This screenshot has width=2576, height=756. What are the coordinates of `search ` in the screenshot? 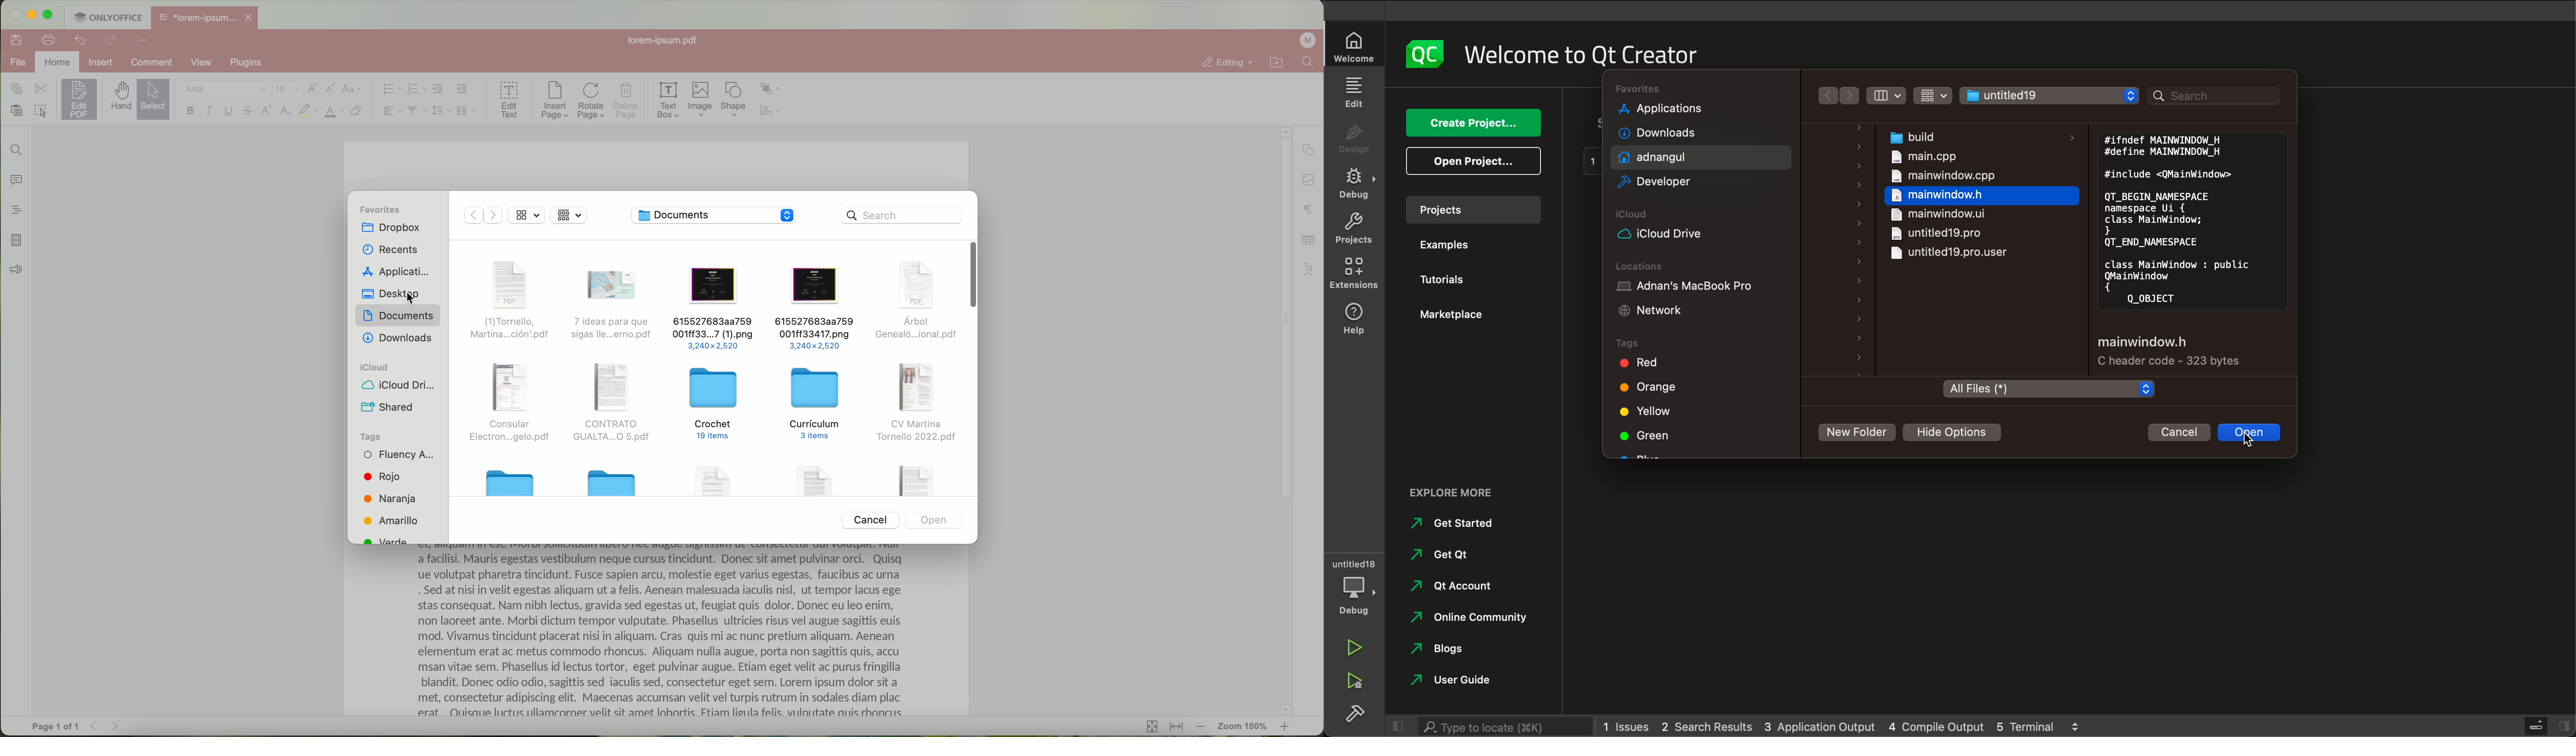 It's located at (1504, 726).